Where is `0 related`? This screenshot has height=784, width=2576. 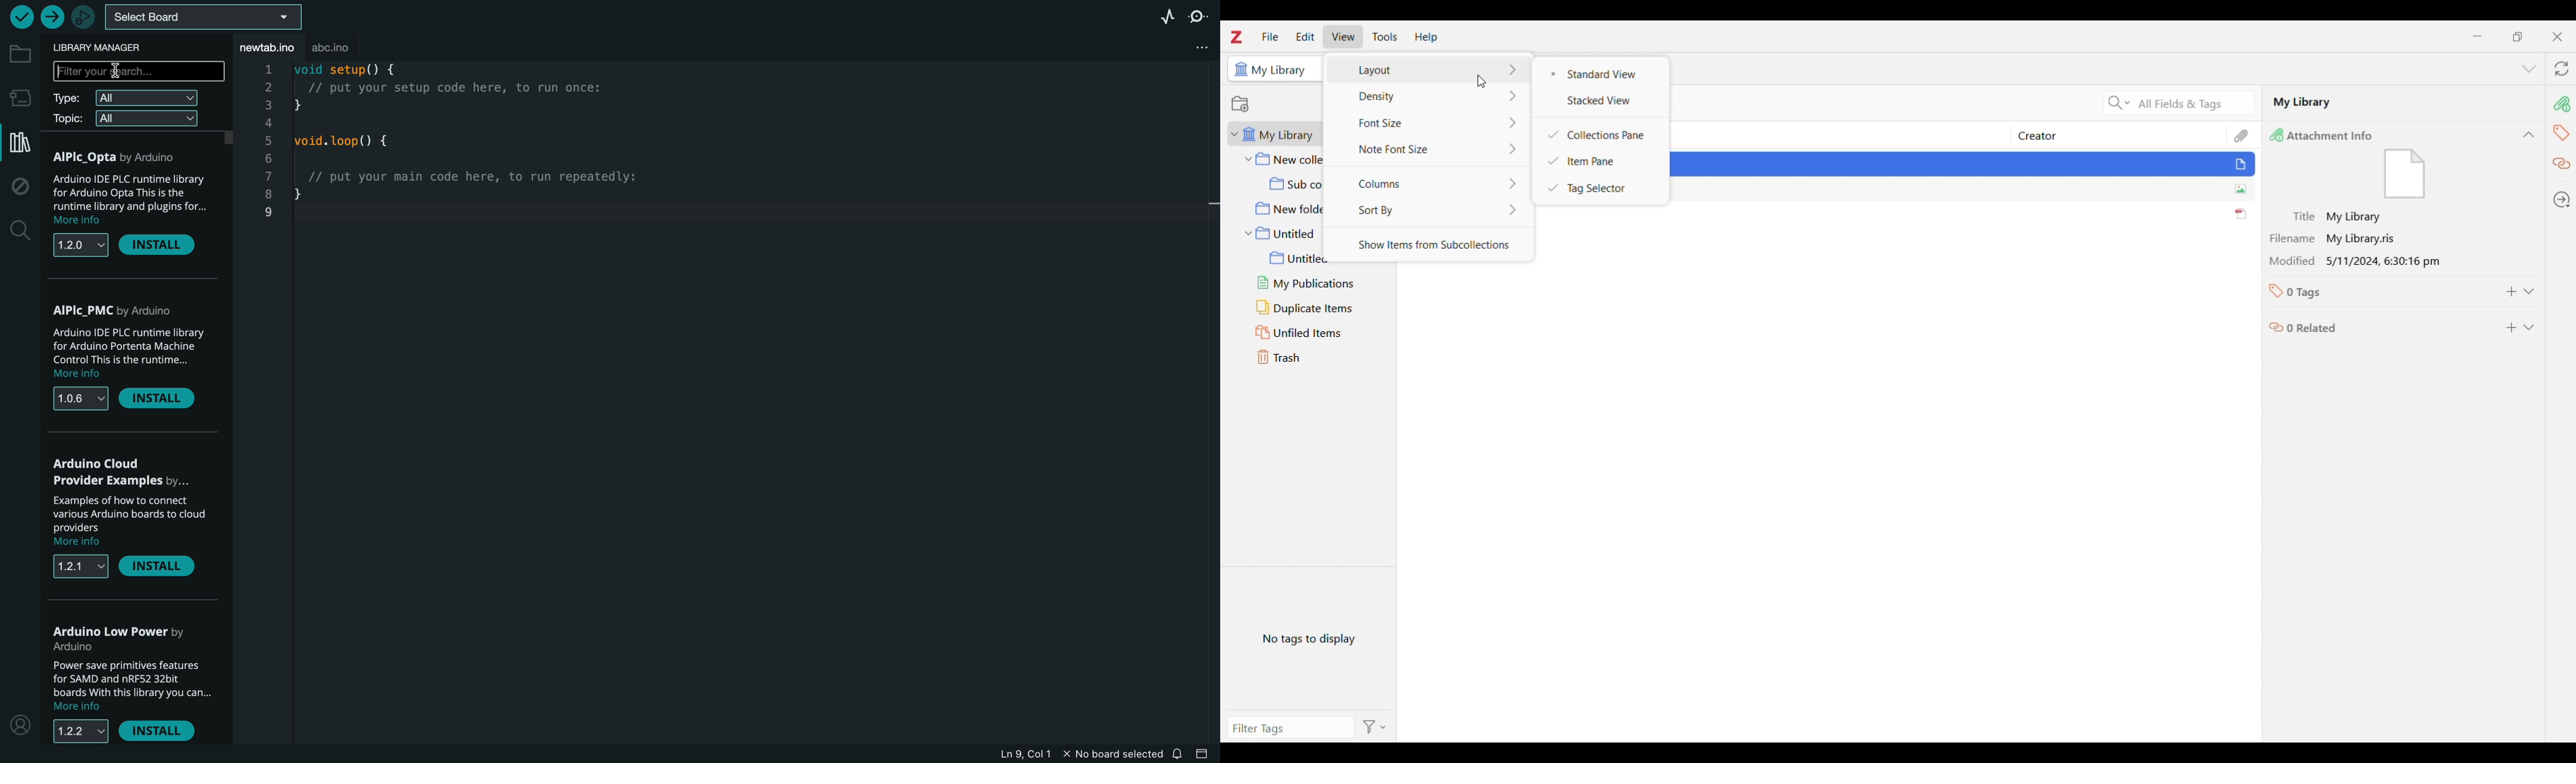
0 related is located at coordinates (2308, 329).